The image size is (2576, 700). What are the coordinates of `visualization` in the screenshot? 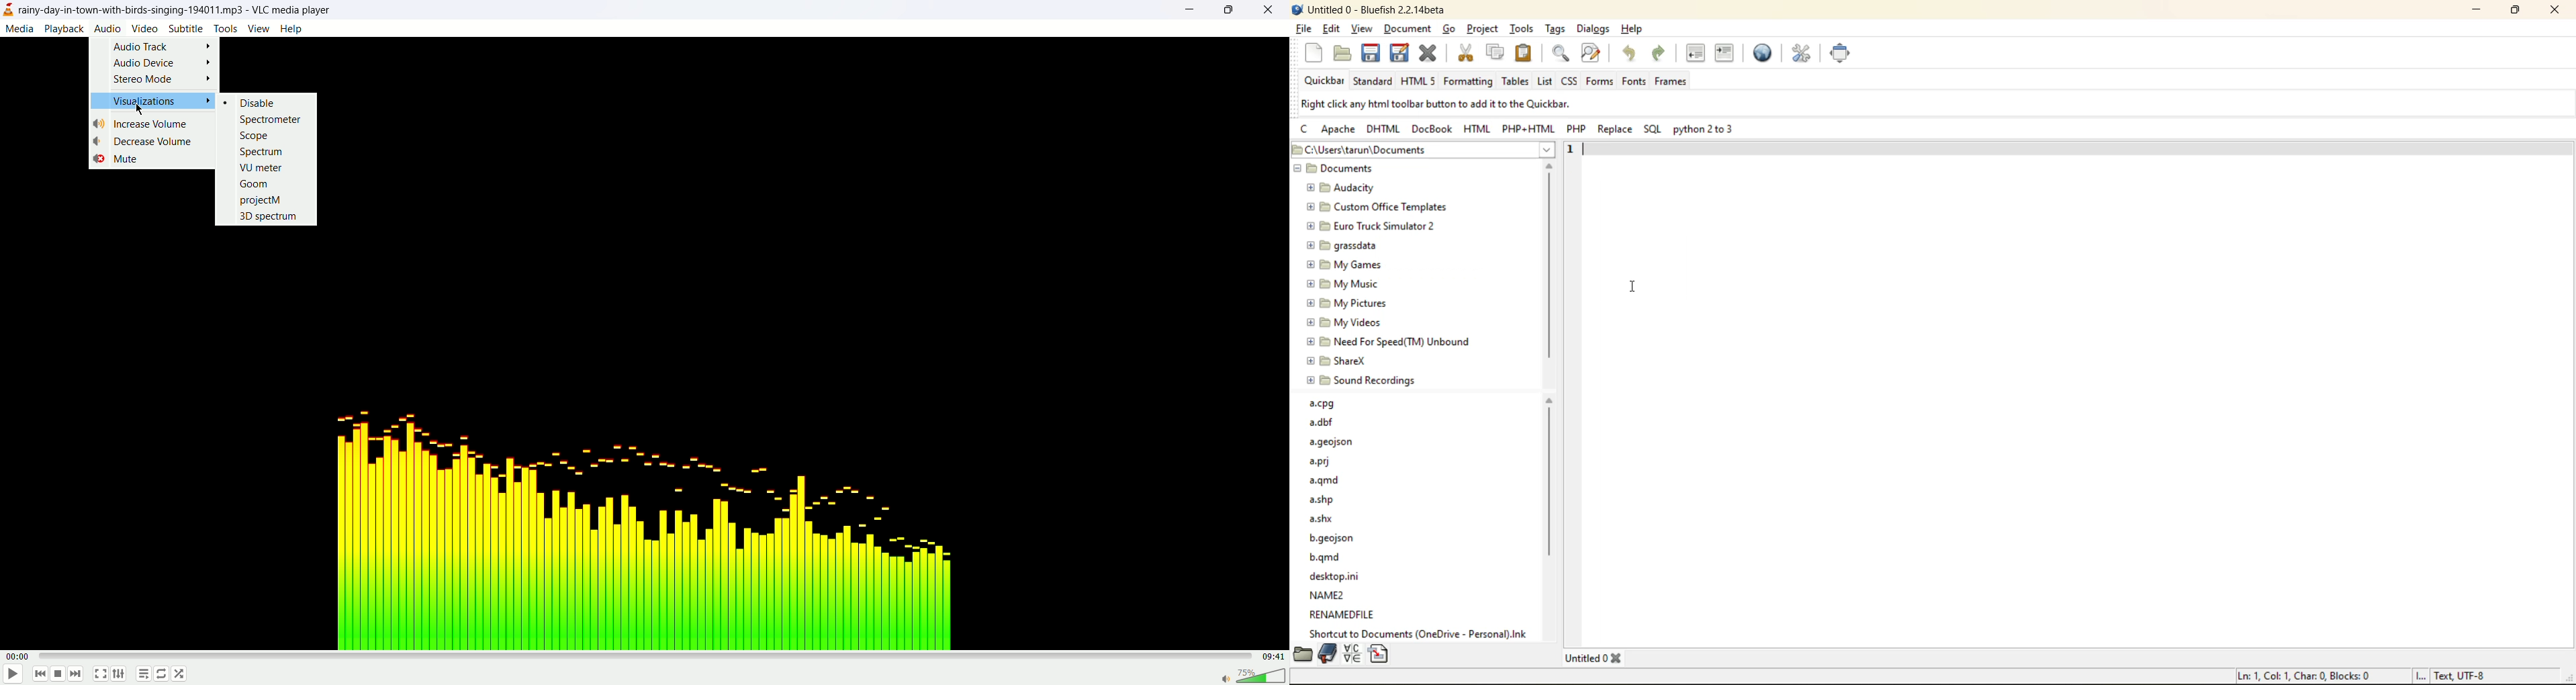 It's located at (154, 100).